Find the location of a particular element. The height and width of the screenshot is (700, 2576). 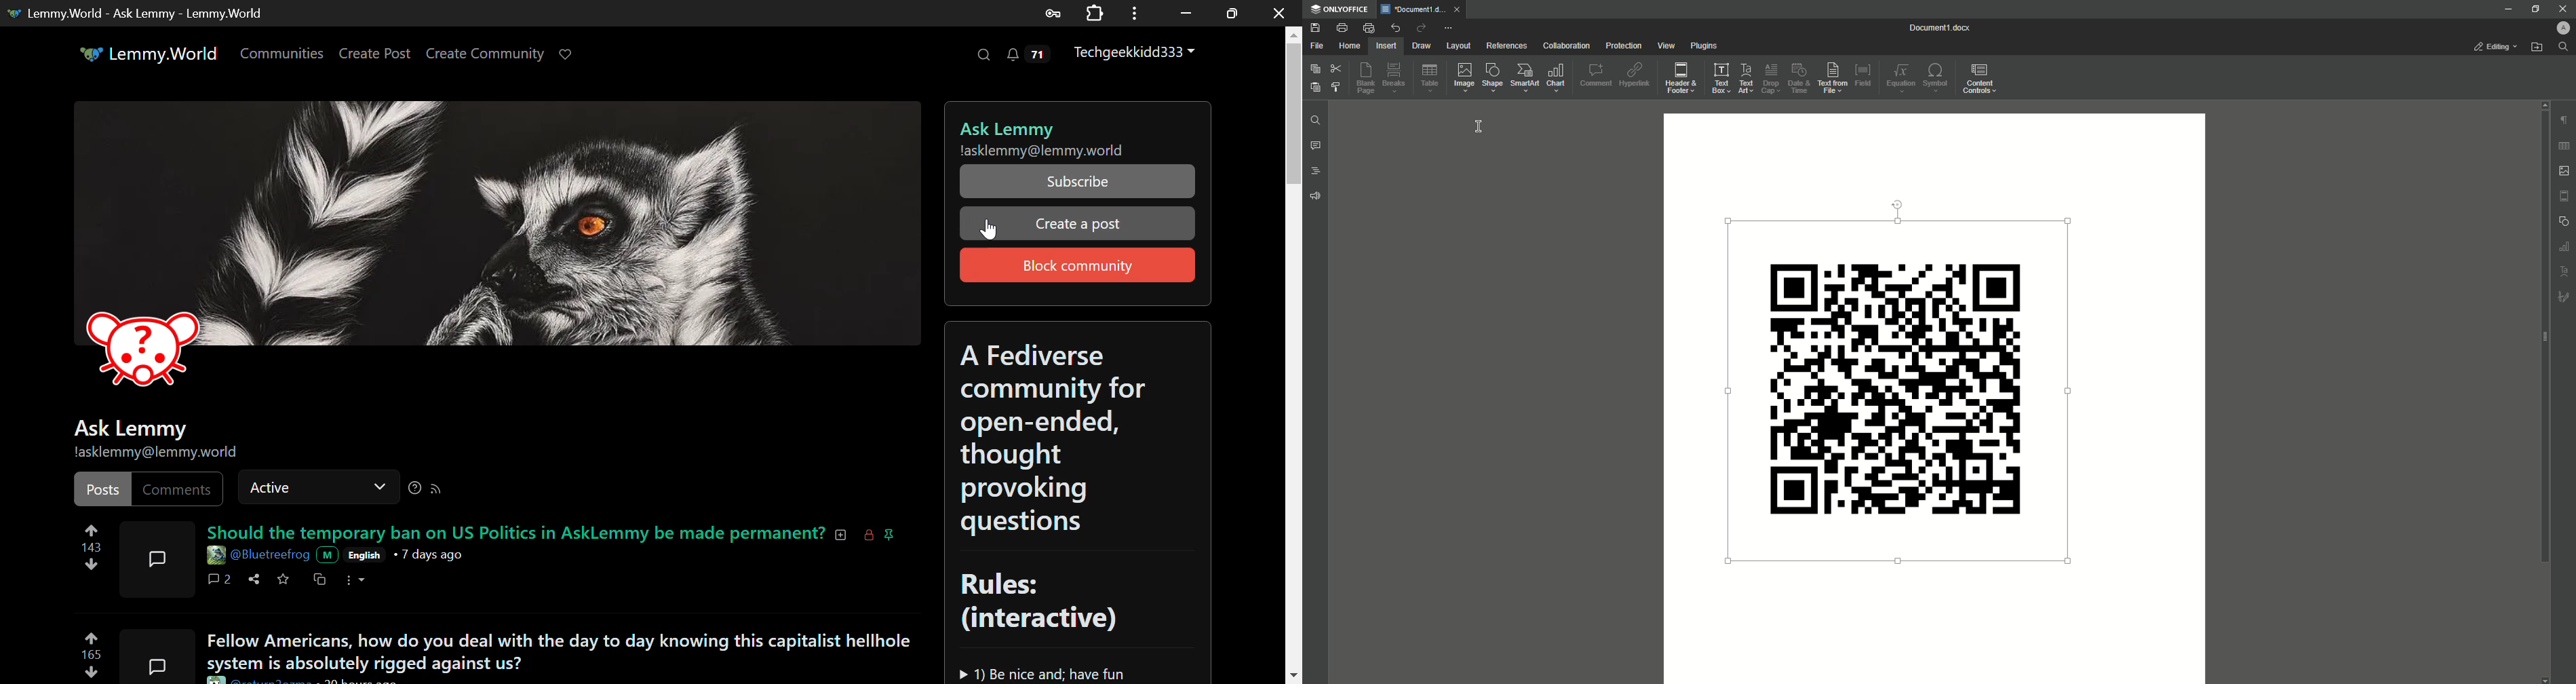

QR Code is located at coordinates (1906, 386).